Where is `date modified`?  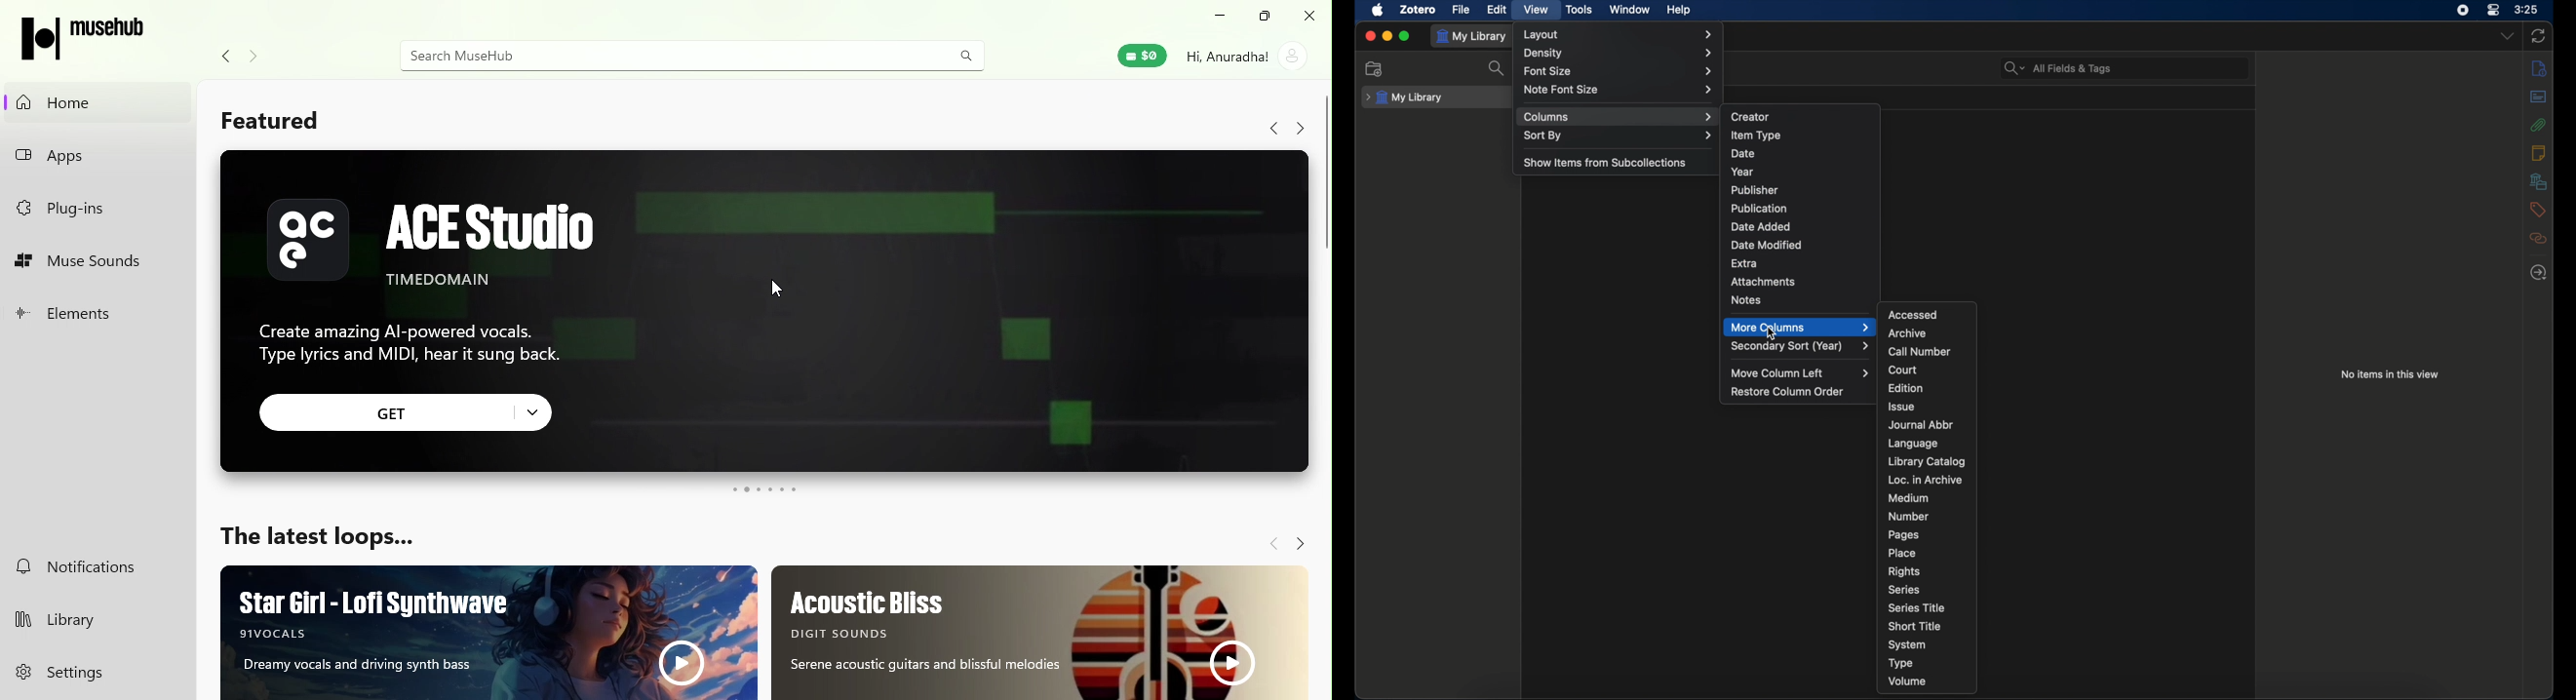
date modified is located at coordinates (1767, 244).